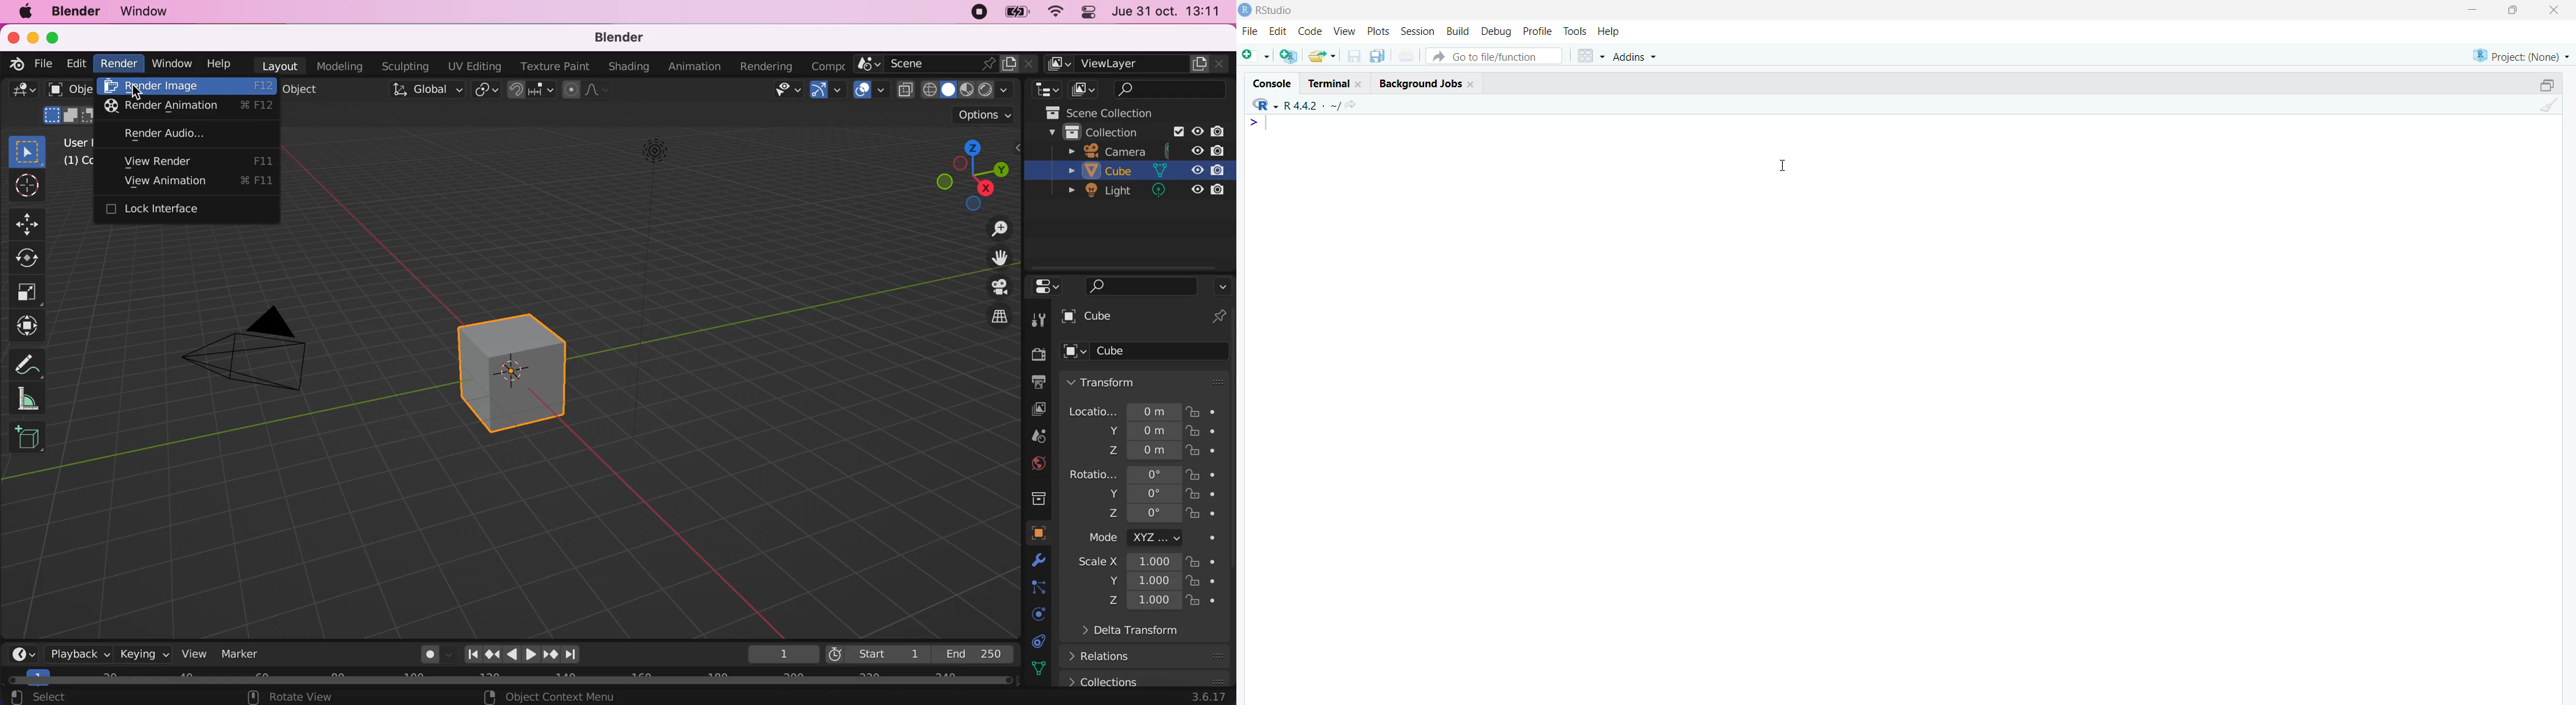 The height and width of the screenshot is (728, 2576). Describe the element at coordinates (1130, 582) in the screenshot. I see `scale measures` at that location.